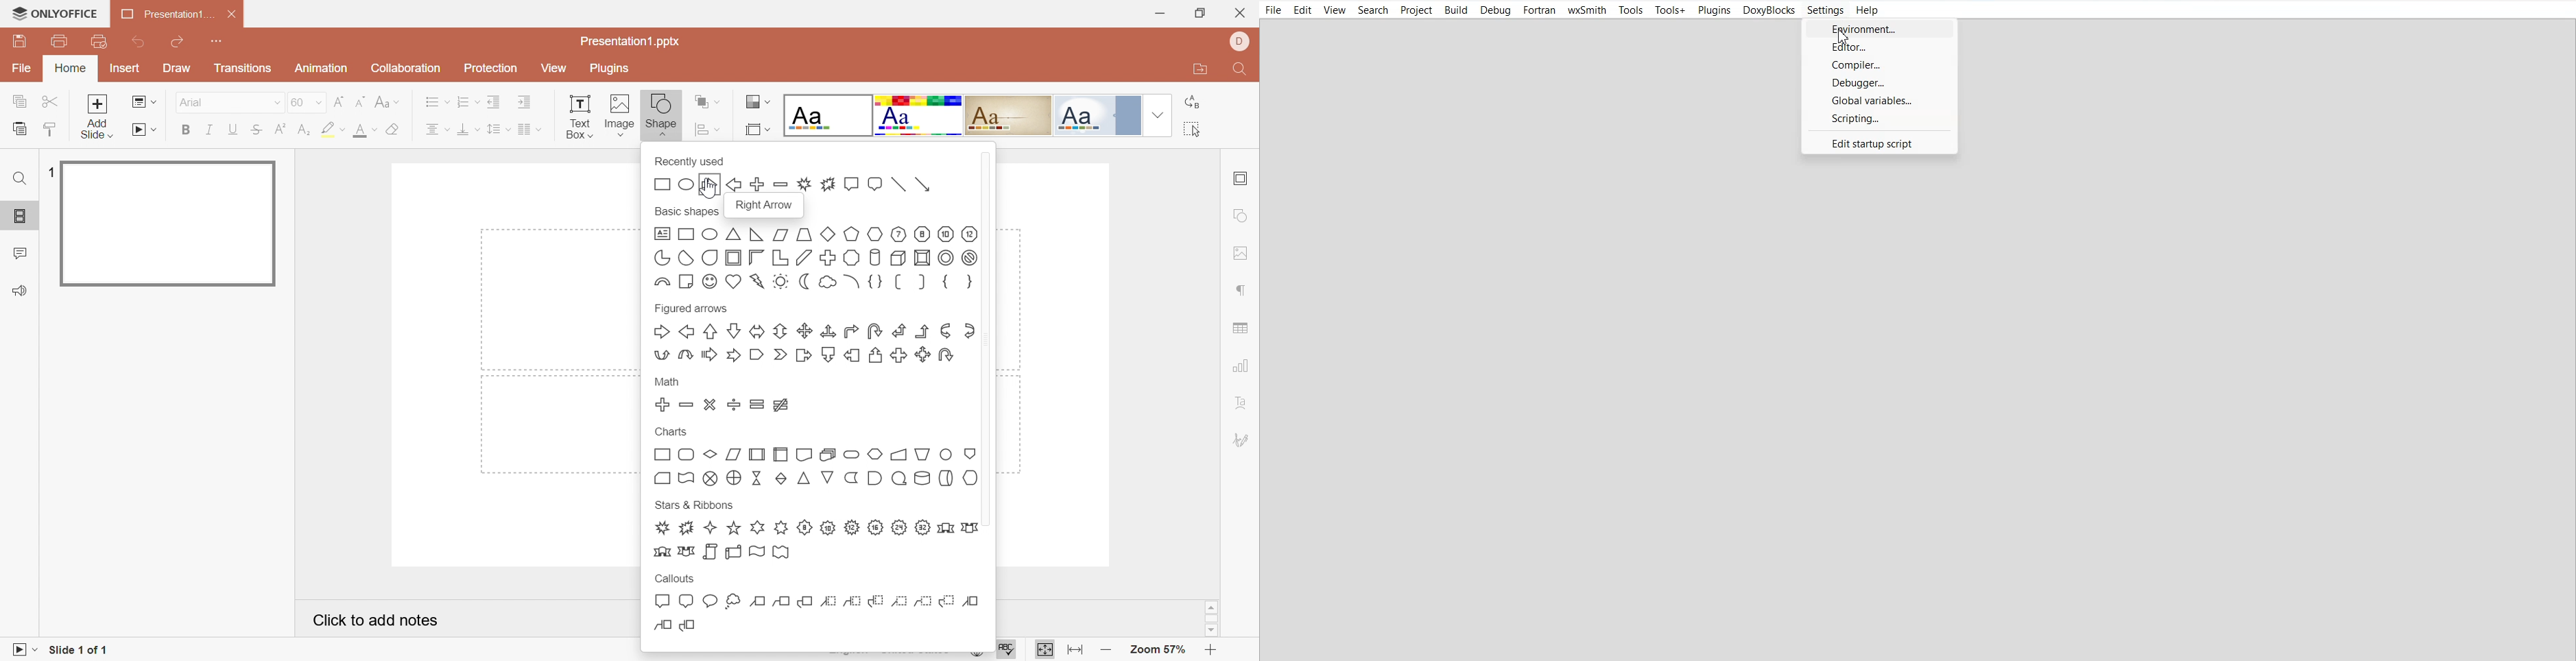 The height and width of the screenshot is (672, 2576). Describe the element at coordinates (1877, 143) in the screenshot. I see `Edit Startup script` at that location.